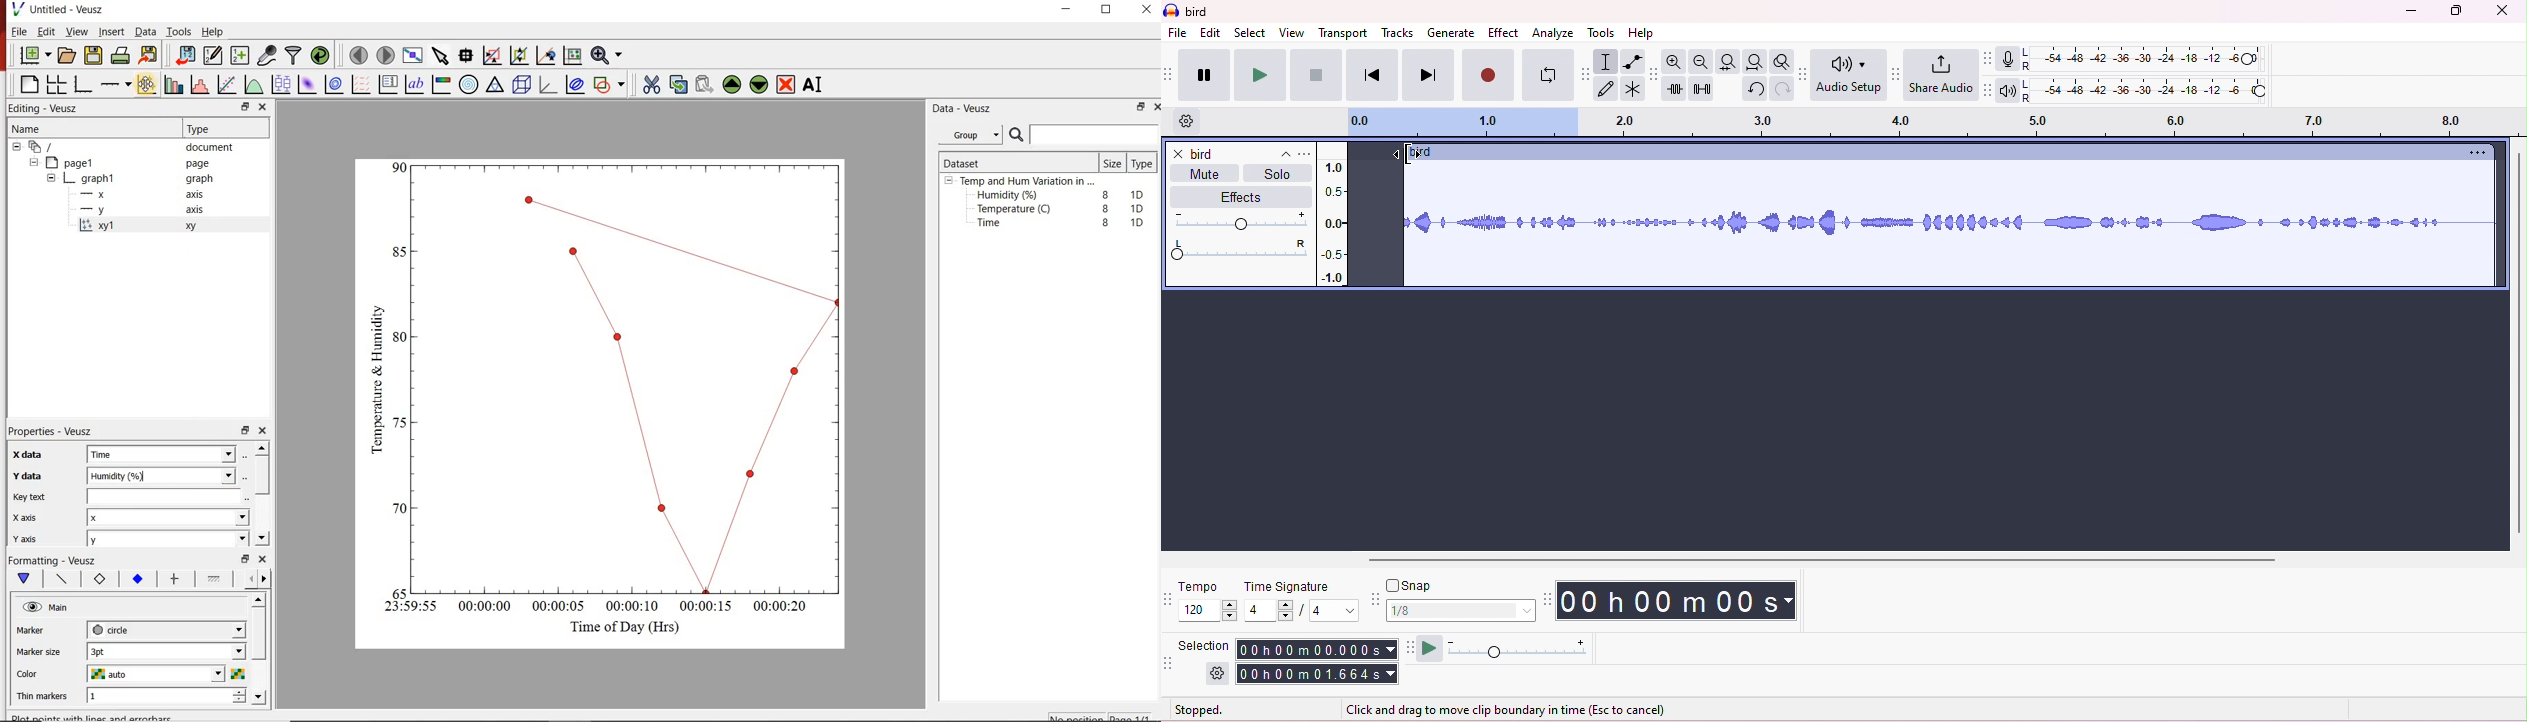  What do you see at coordinates (35, 451) in the screenshot?
I see `x data` at bounding box center [35, 451].